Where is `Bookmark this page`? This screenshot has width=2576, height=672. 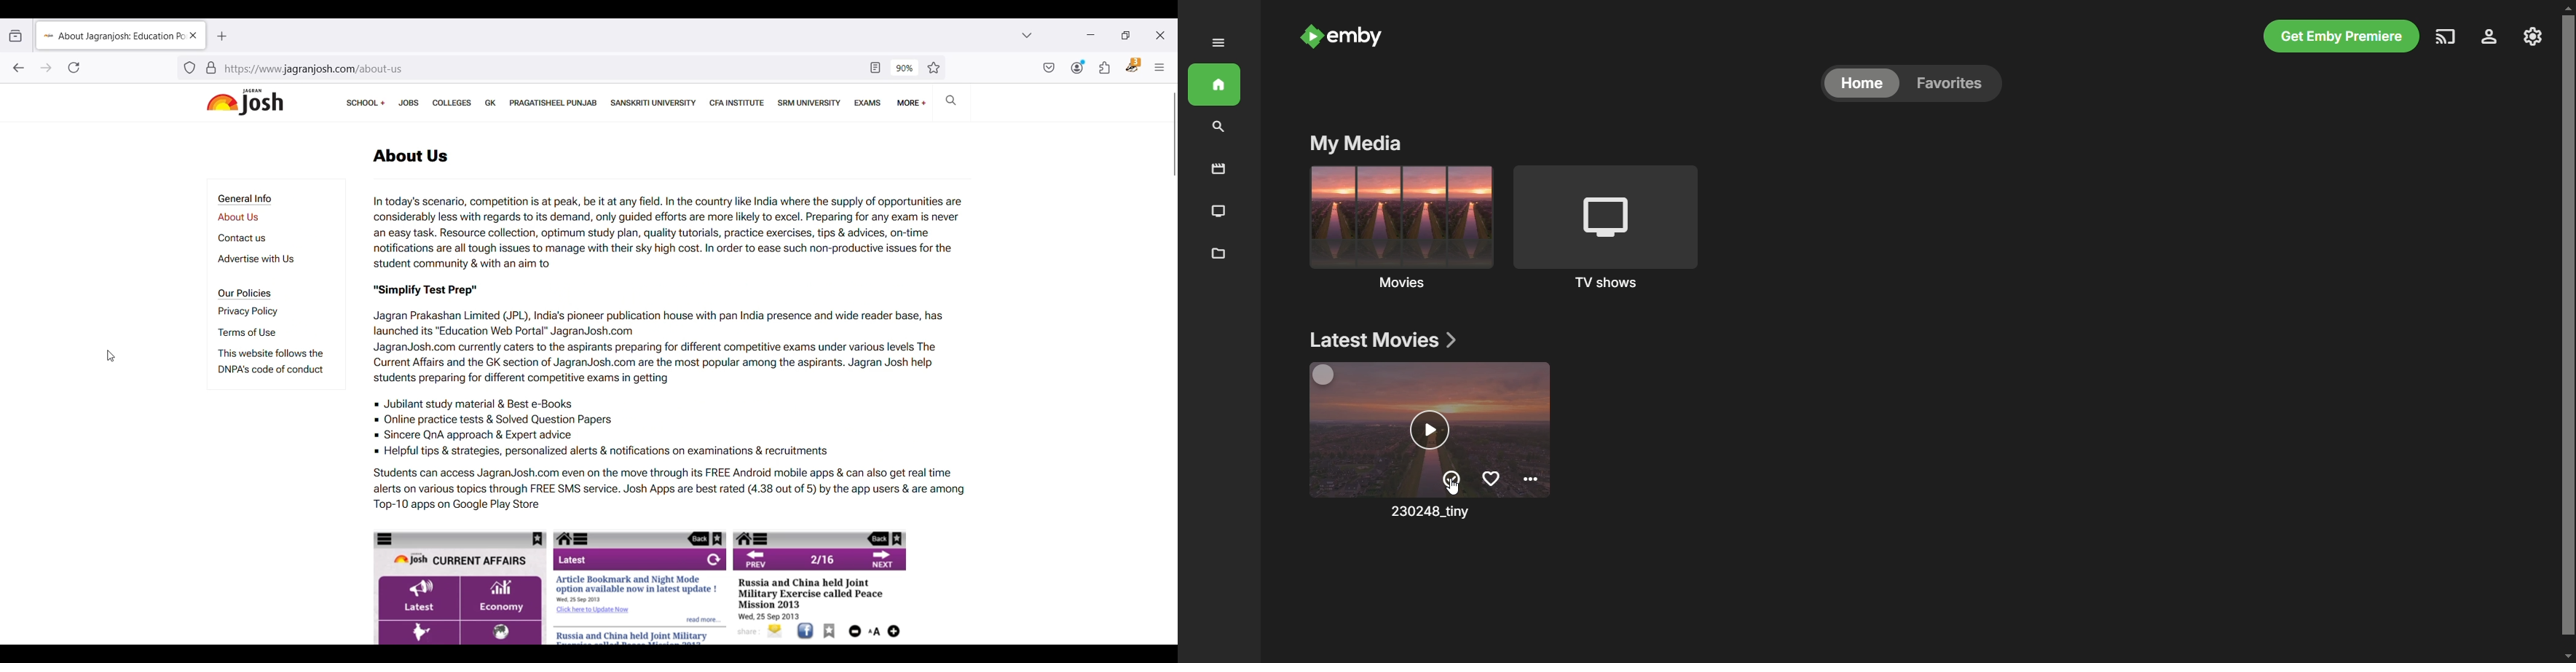 Bookmark this page is located at coordinates (933, 68).